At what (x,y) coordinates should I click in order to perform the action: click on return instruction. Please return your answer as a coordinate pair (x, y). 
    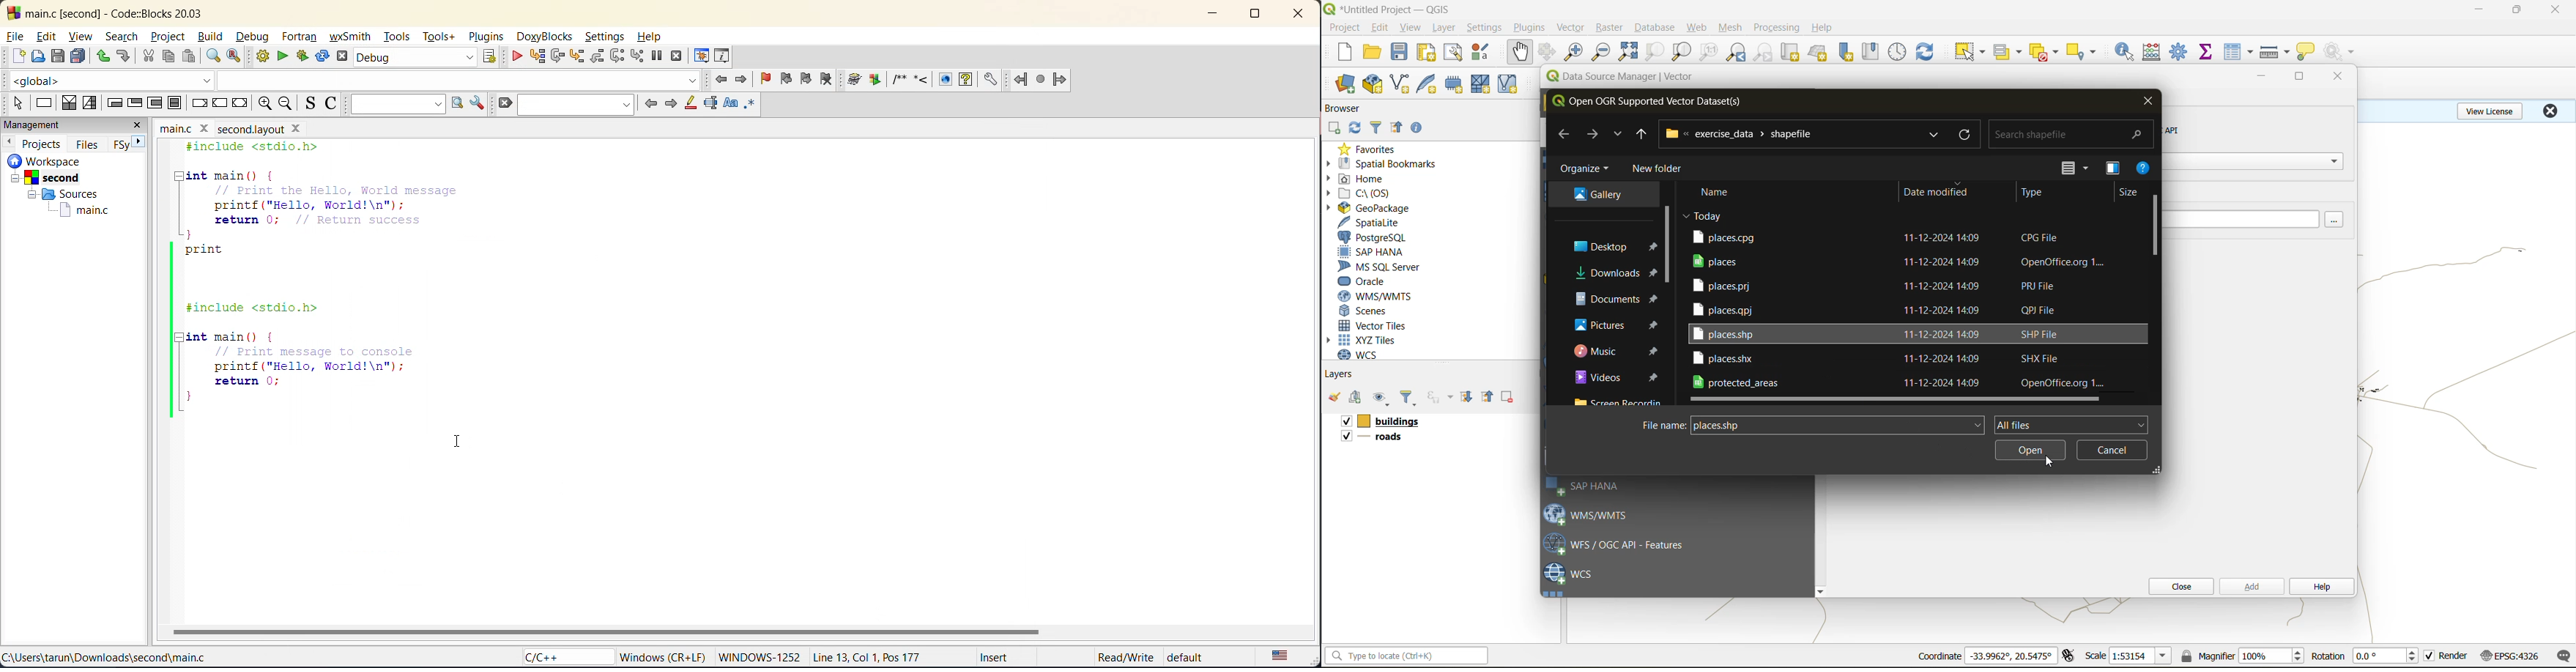
    Looking at the image, I should click on (240, 105).